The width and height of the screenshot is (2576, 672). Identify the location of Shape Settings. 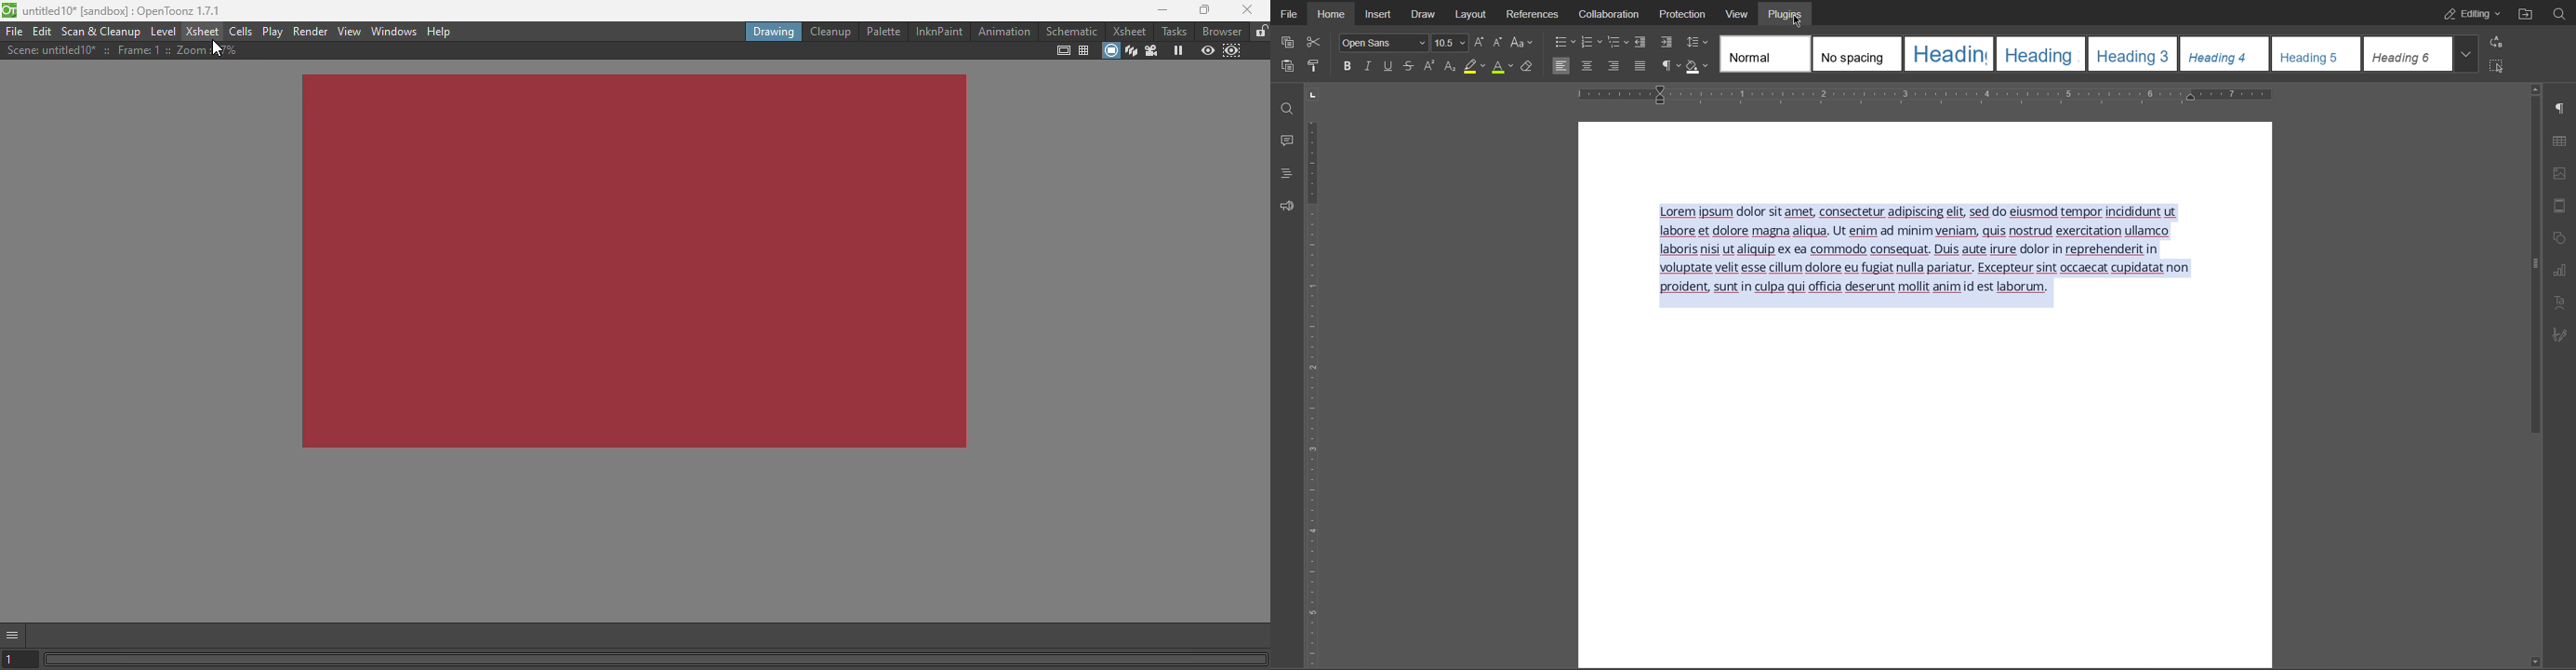
(2561, 238).